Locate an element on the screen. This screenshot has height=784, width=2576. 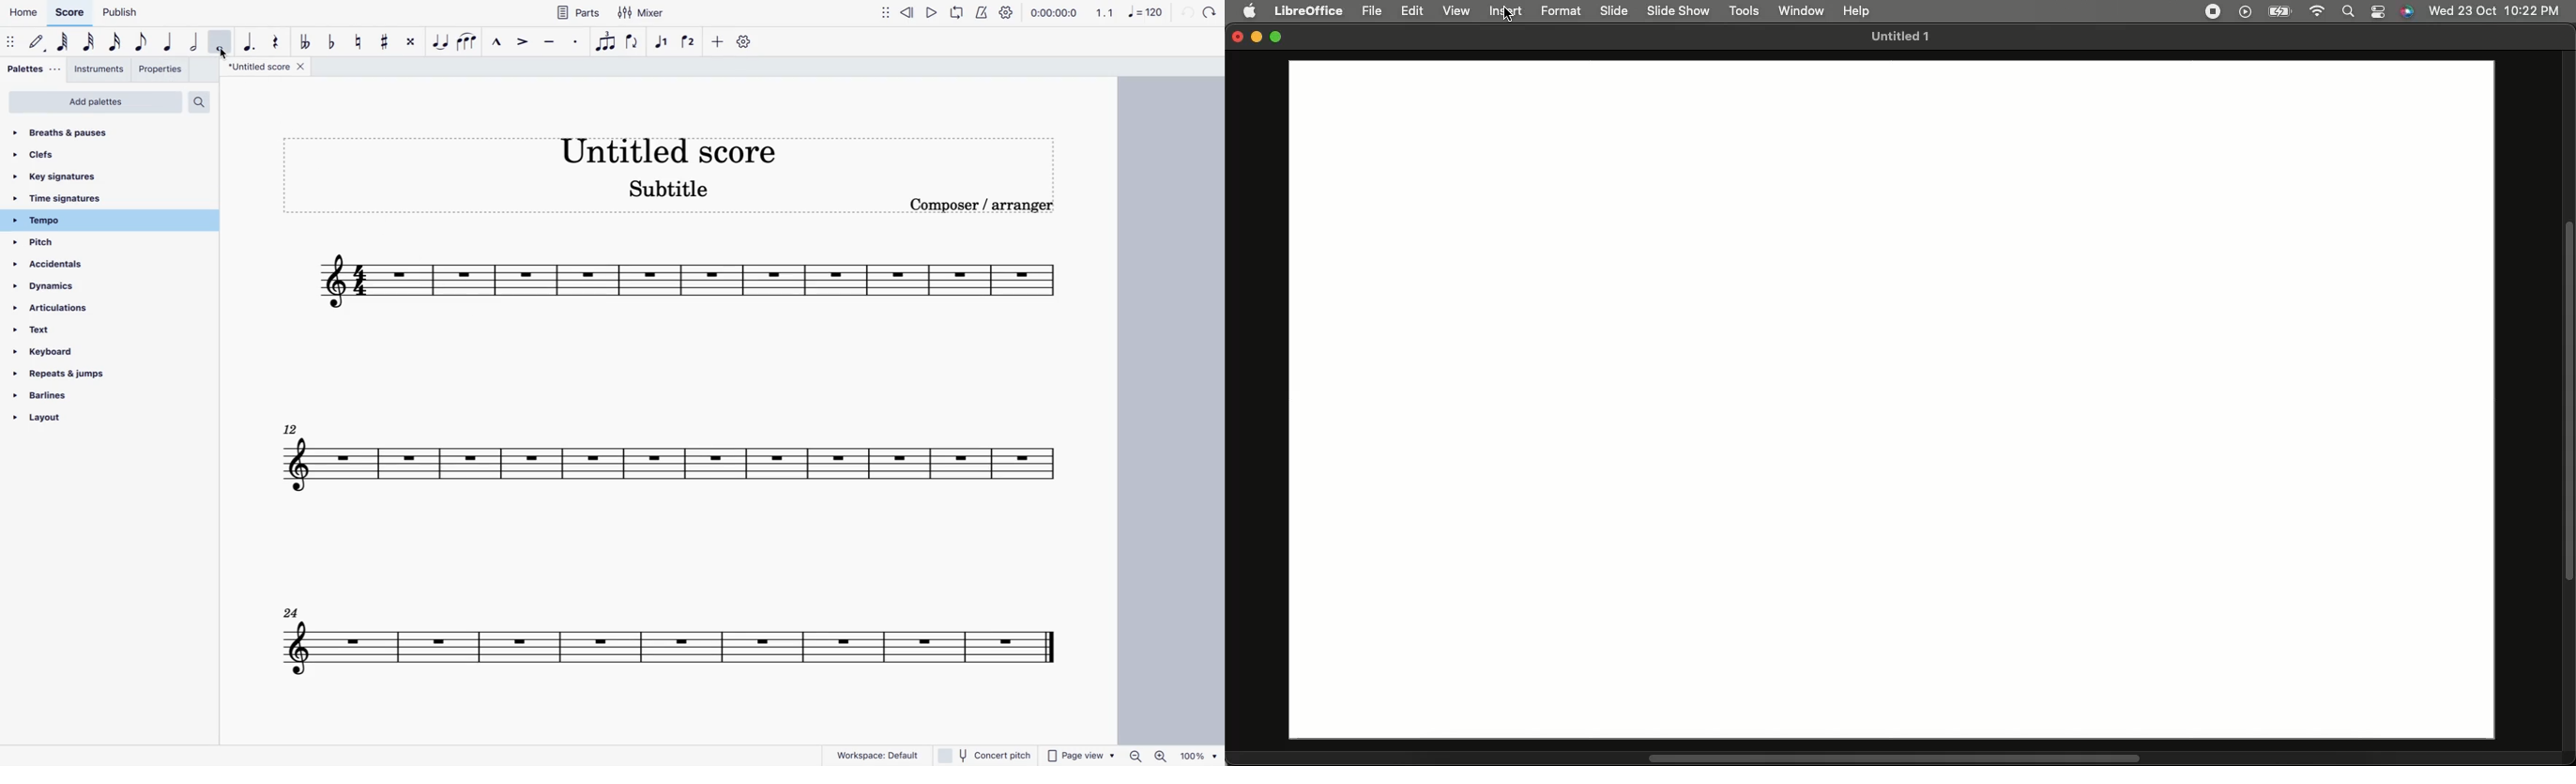
page view is located at coordinates (1083, 754).